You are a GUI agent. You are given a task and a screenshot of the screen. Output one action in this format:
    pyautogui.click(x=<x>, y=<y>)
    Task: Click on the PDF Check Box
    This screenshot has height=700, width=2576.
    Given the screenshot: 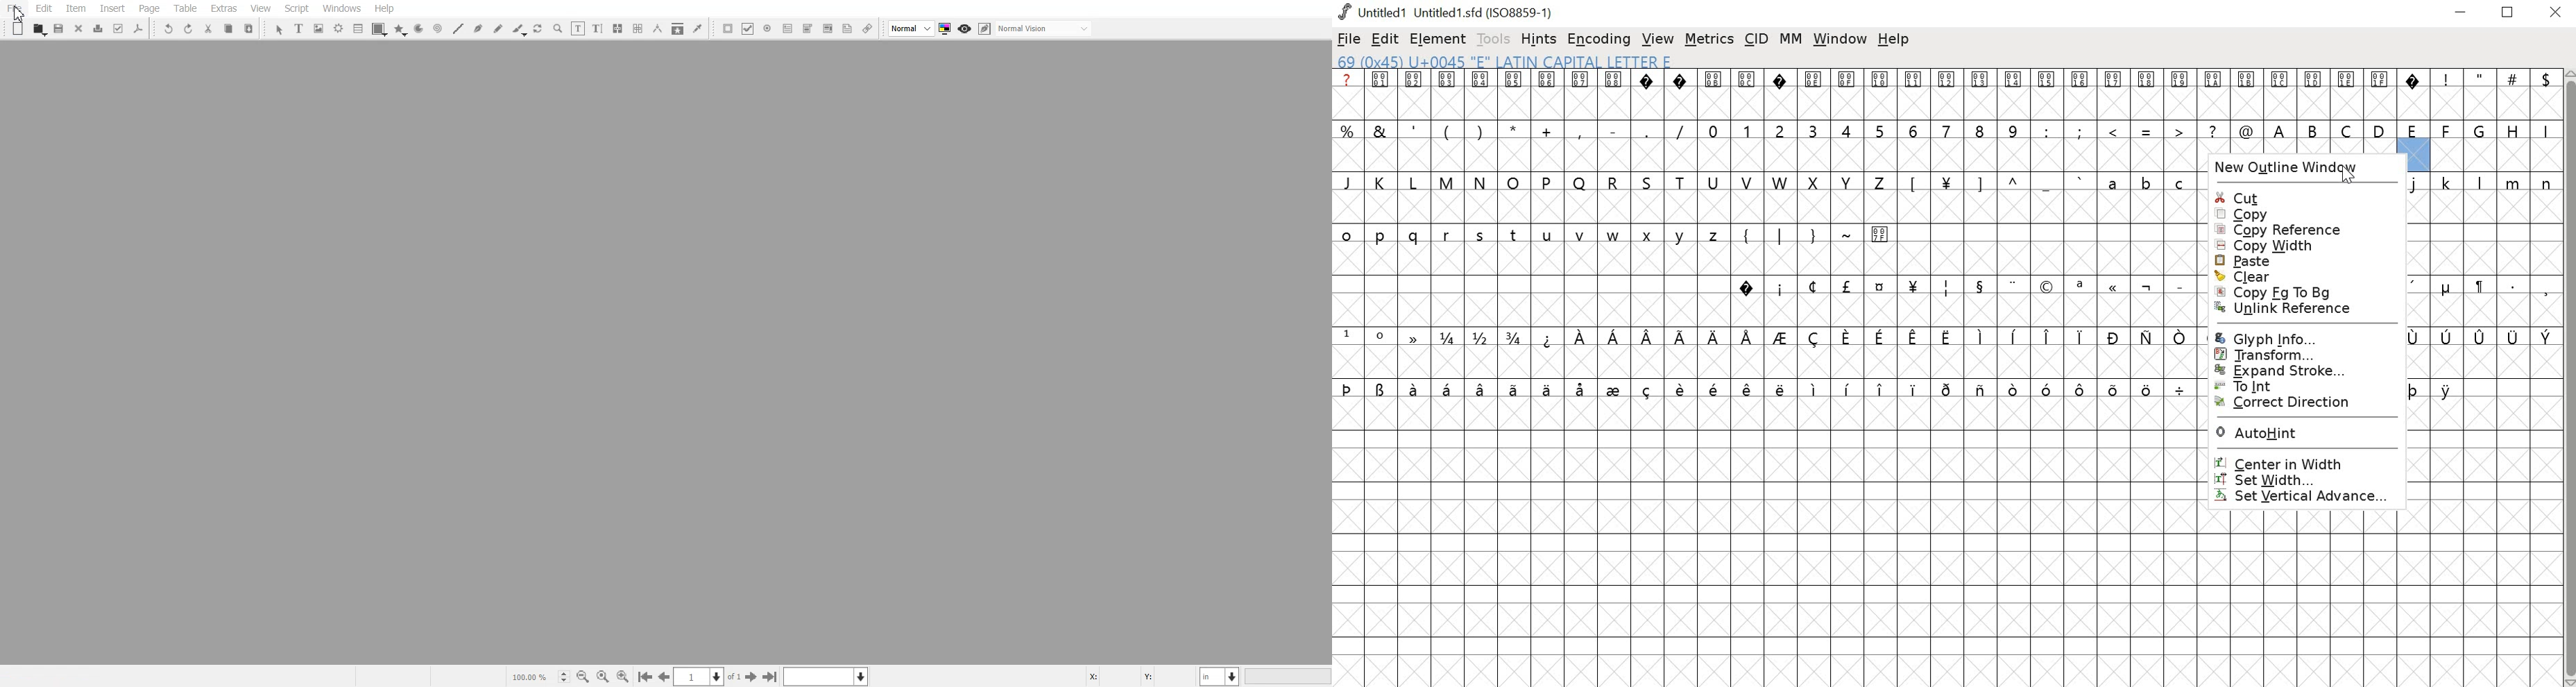 What is the action you would take?
    pyautogui.click(x=748, y=28)
    